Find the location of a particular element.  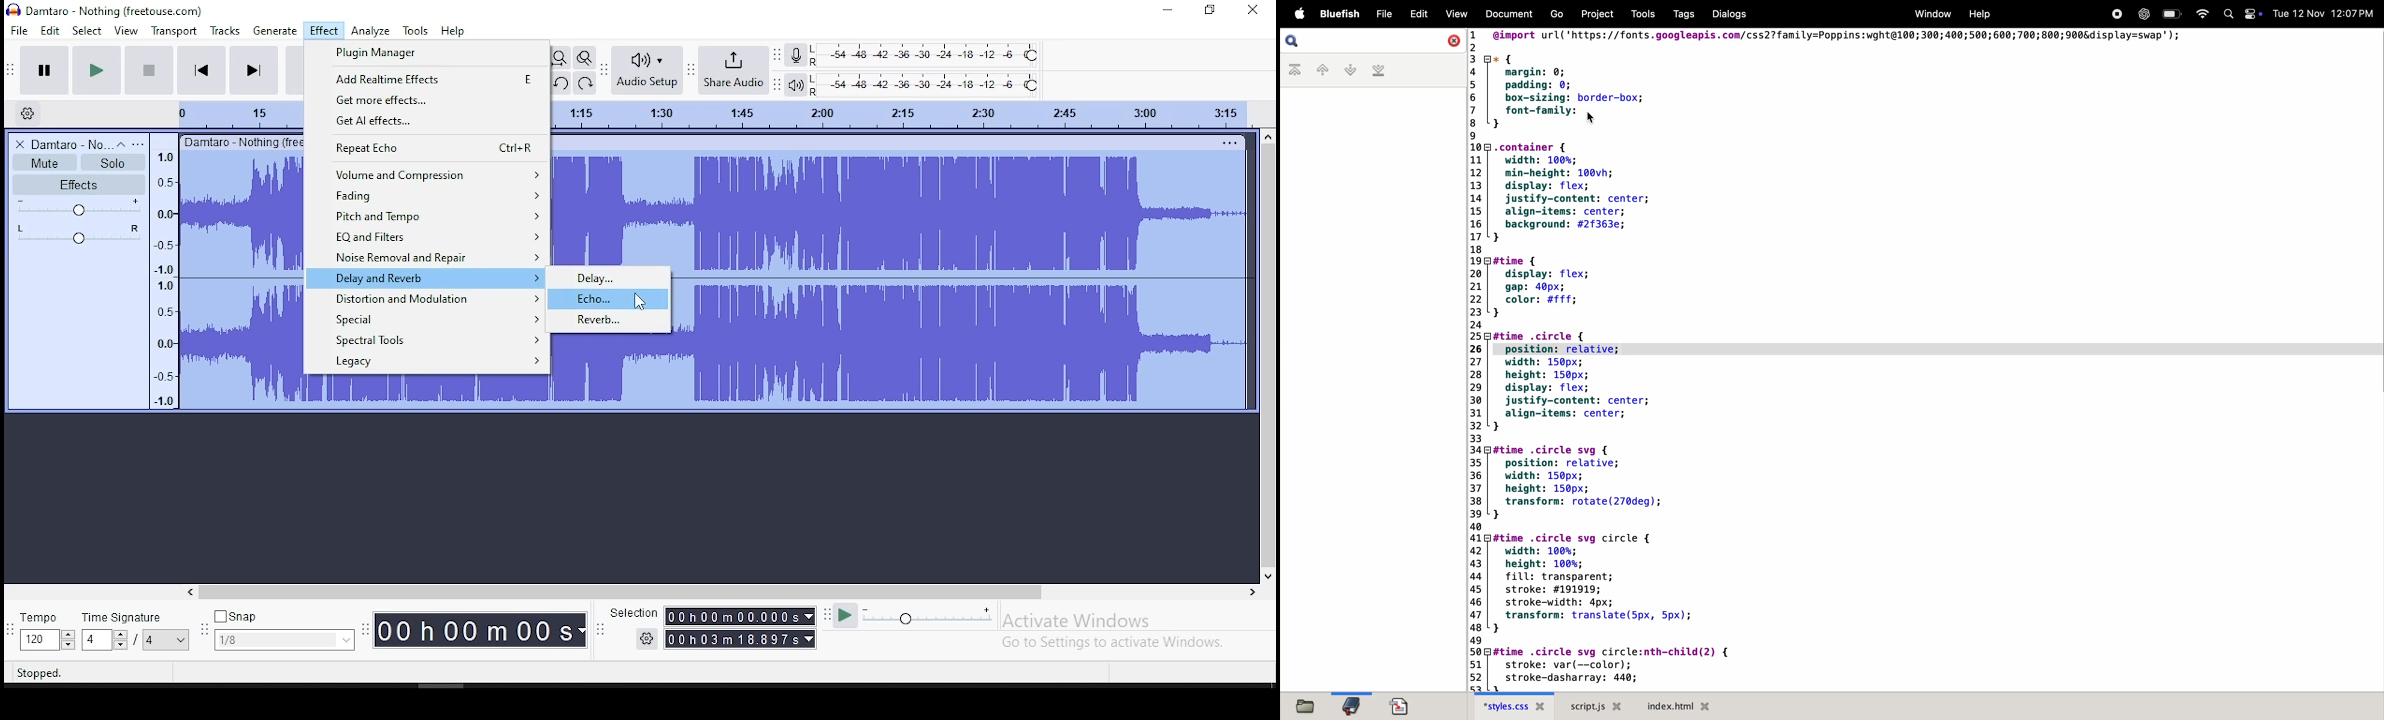

echo is located at coordinates (608, 299).